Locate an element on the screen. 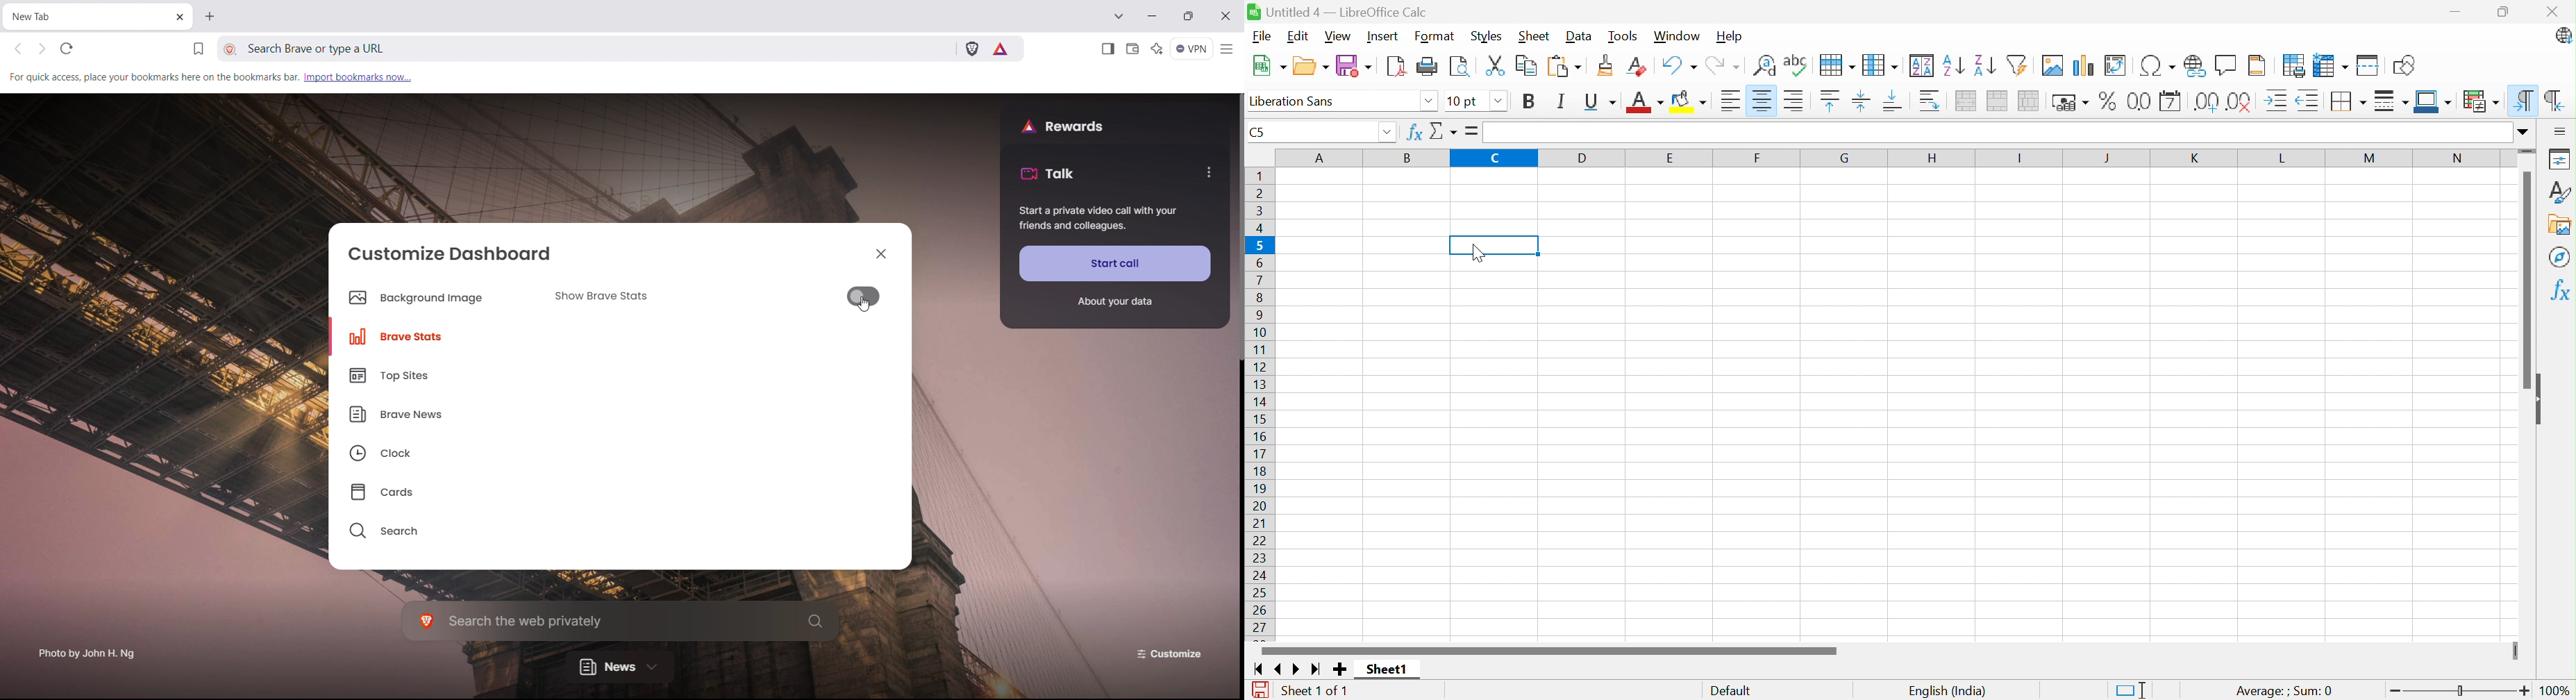 The image size is (2576, 700). Select Function is located at coordinates (1446, 132).